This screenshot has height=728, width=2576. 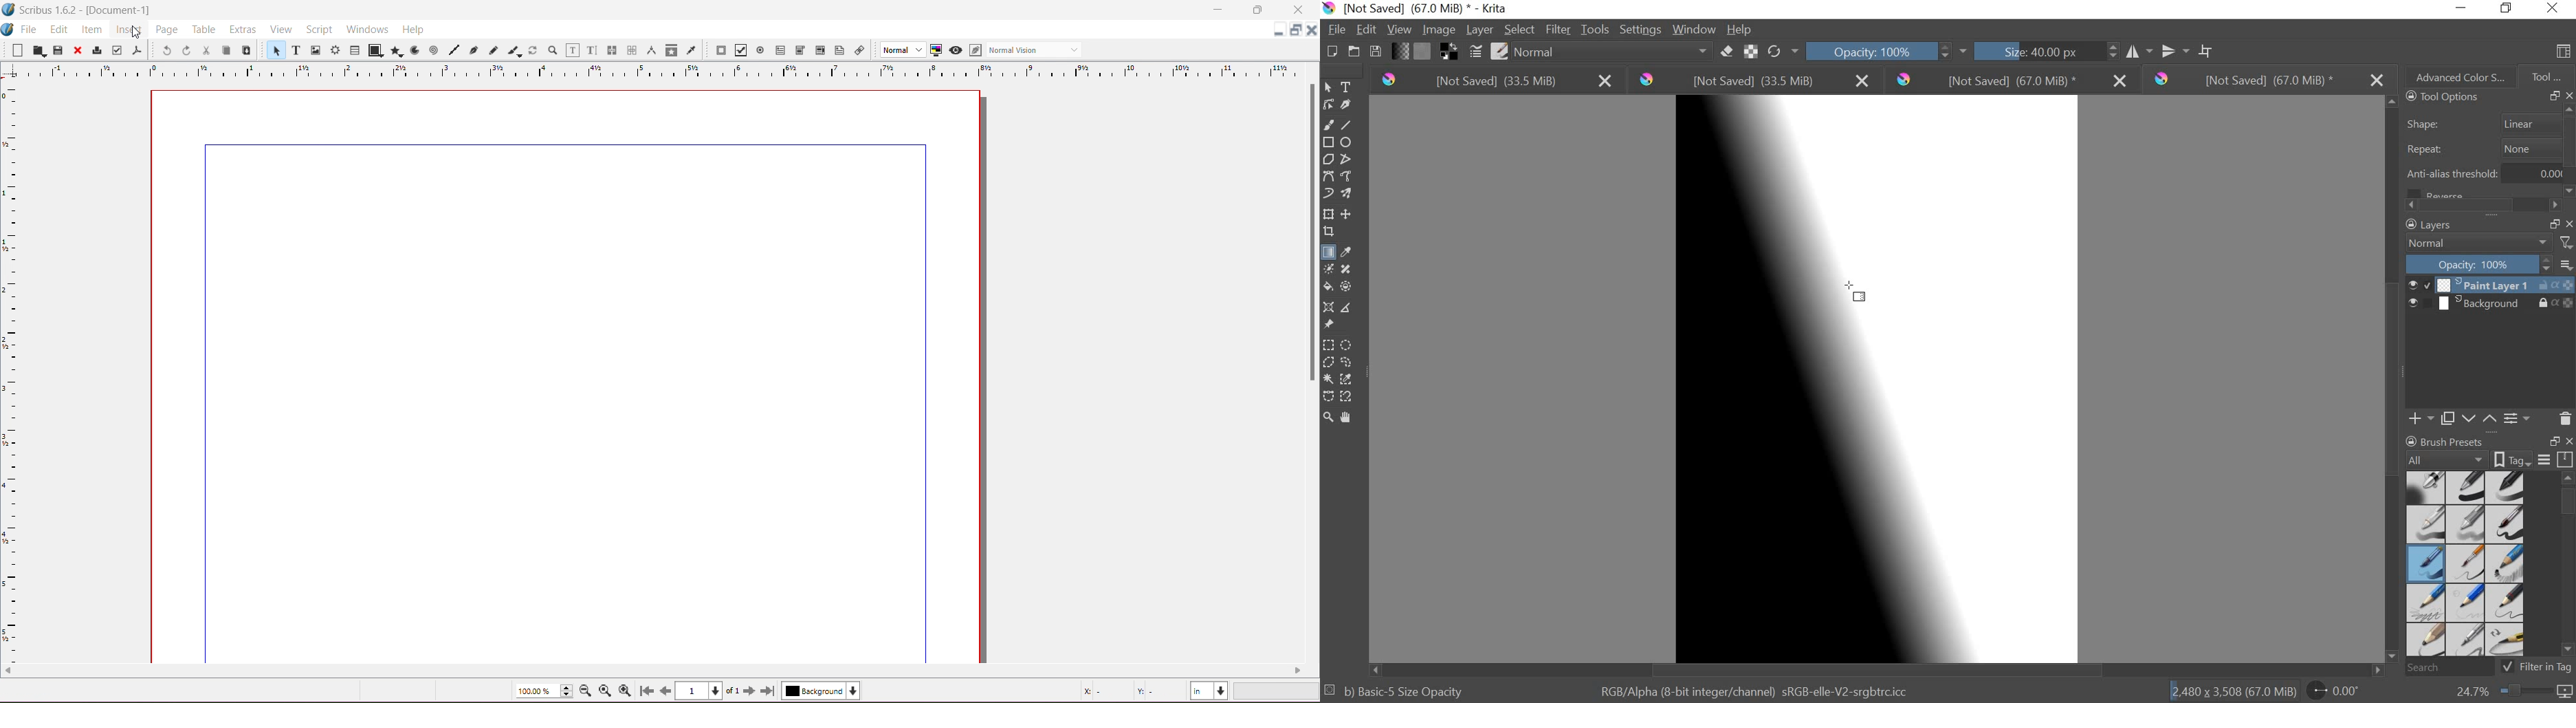 I want to click on eyedropper, so click(x=1349, y=251).